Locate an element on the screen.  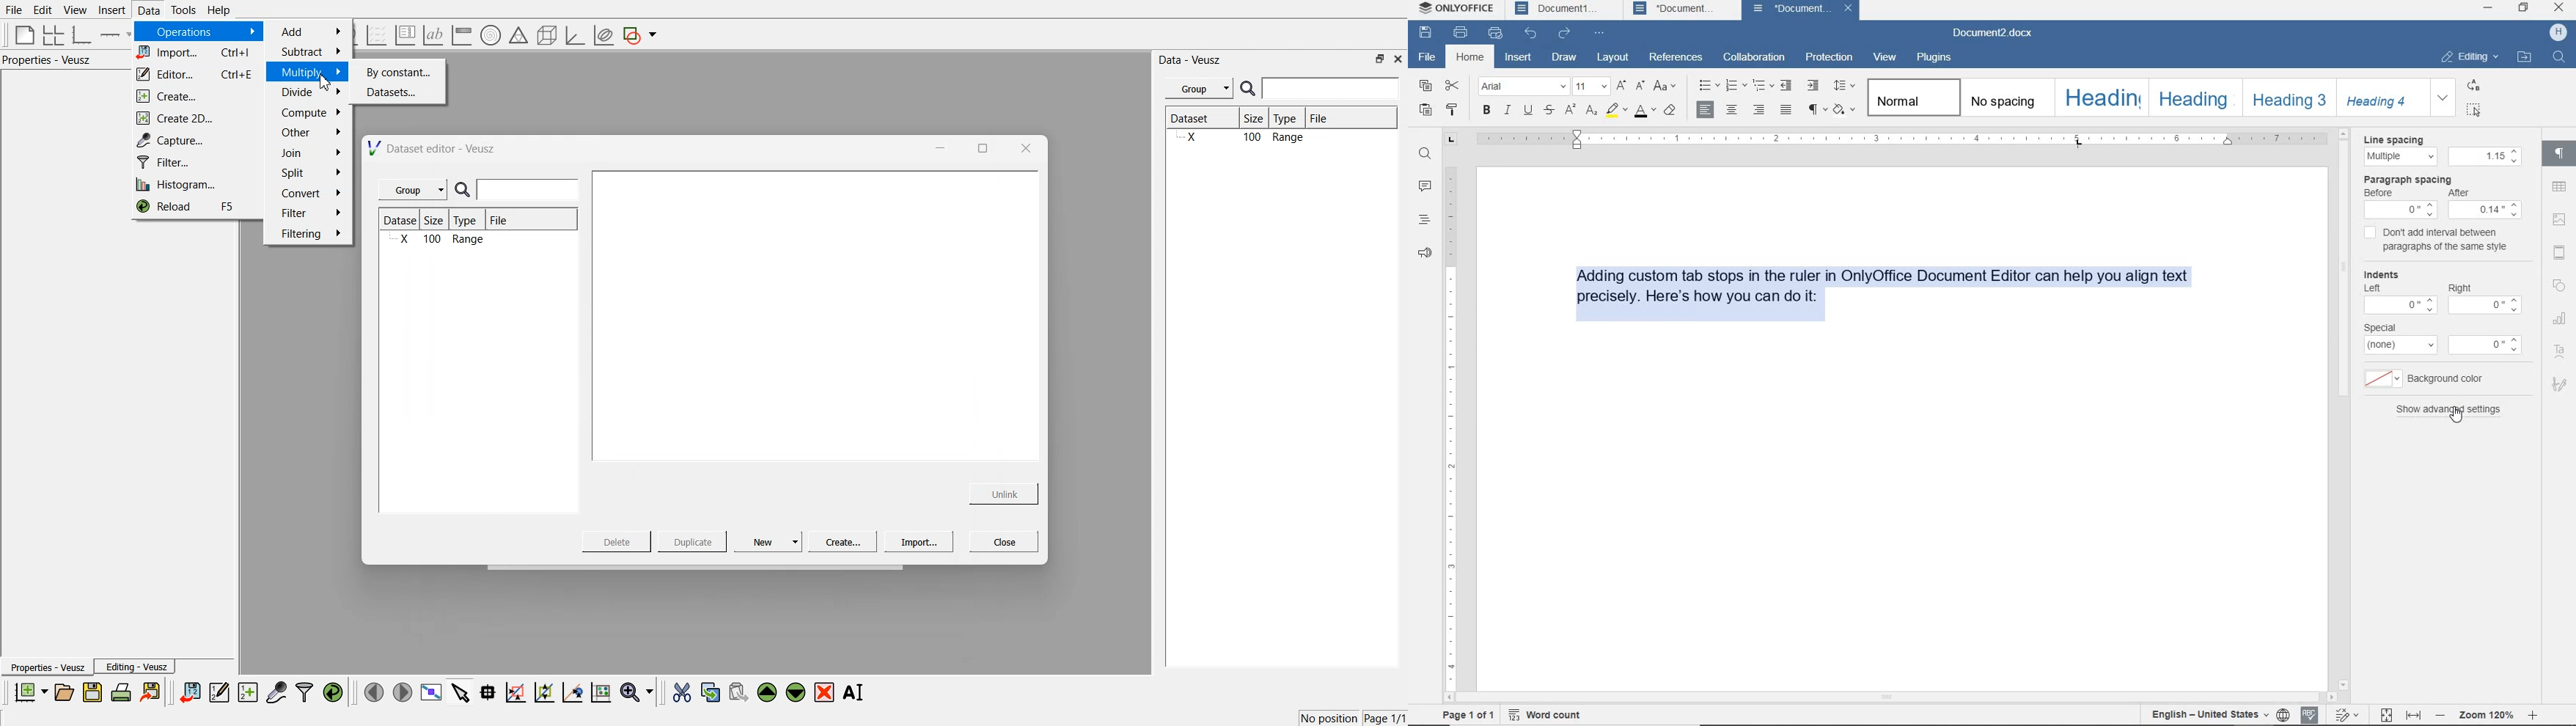
underline is located at coordinates (1528, 111).